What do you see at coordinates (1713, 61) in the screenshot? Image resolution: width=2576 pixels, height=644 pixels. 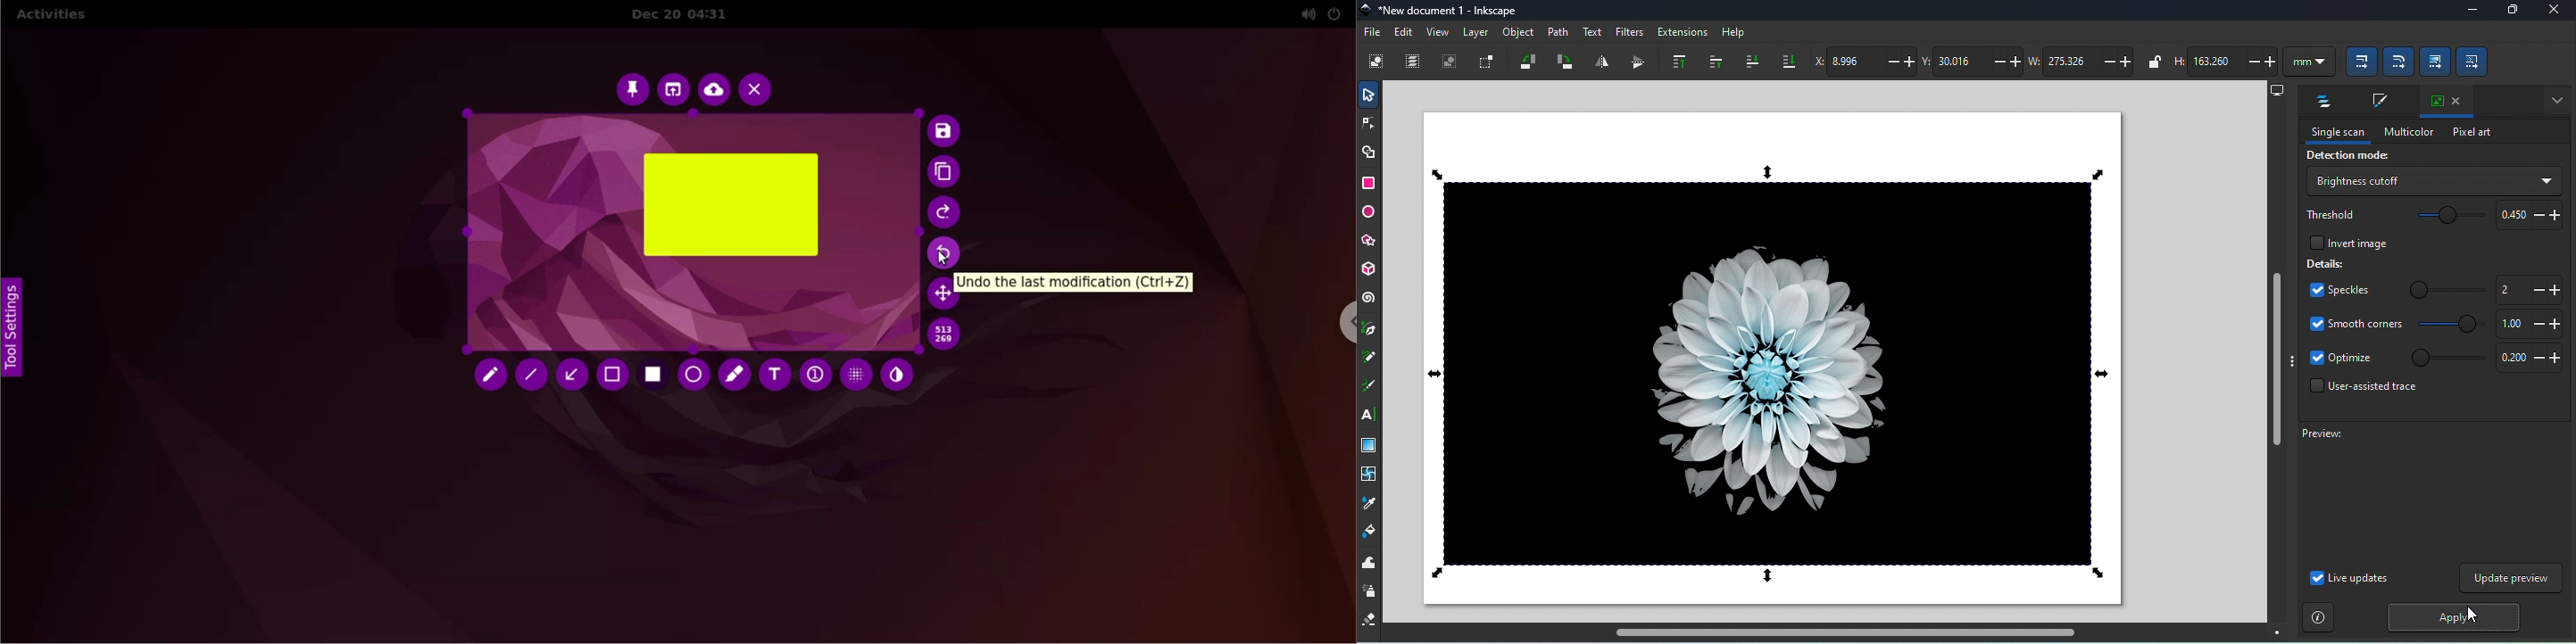 I see `raise selection one step` at bounding box center [1713, 61].